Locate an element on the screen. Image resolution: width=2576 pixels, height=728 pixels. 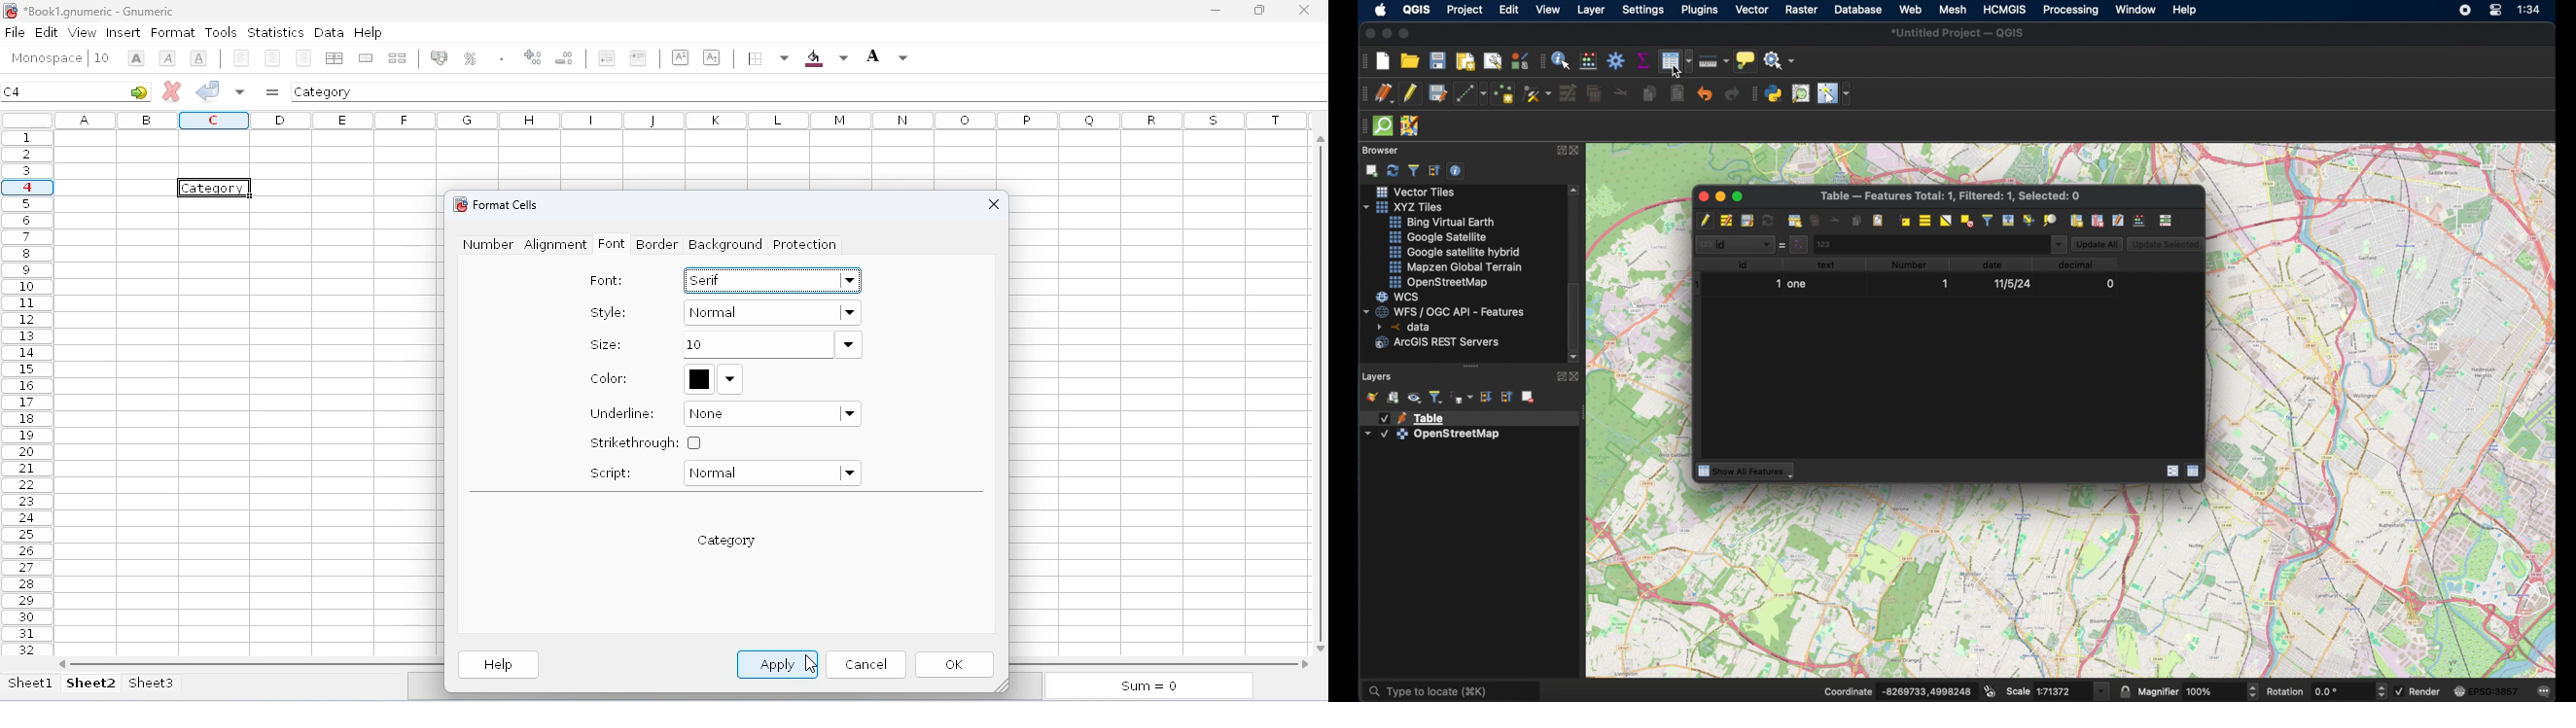
cut features is located at coordinates (1834, 218).